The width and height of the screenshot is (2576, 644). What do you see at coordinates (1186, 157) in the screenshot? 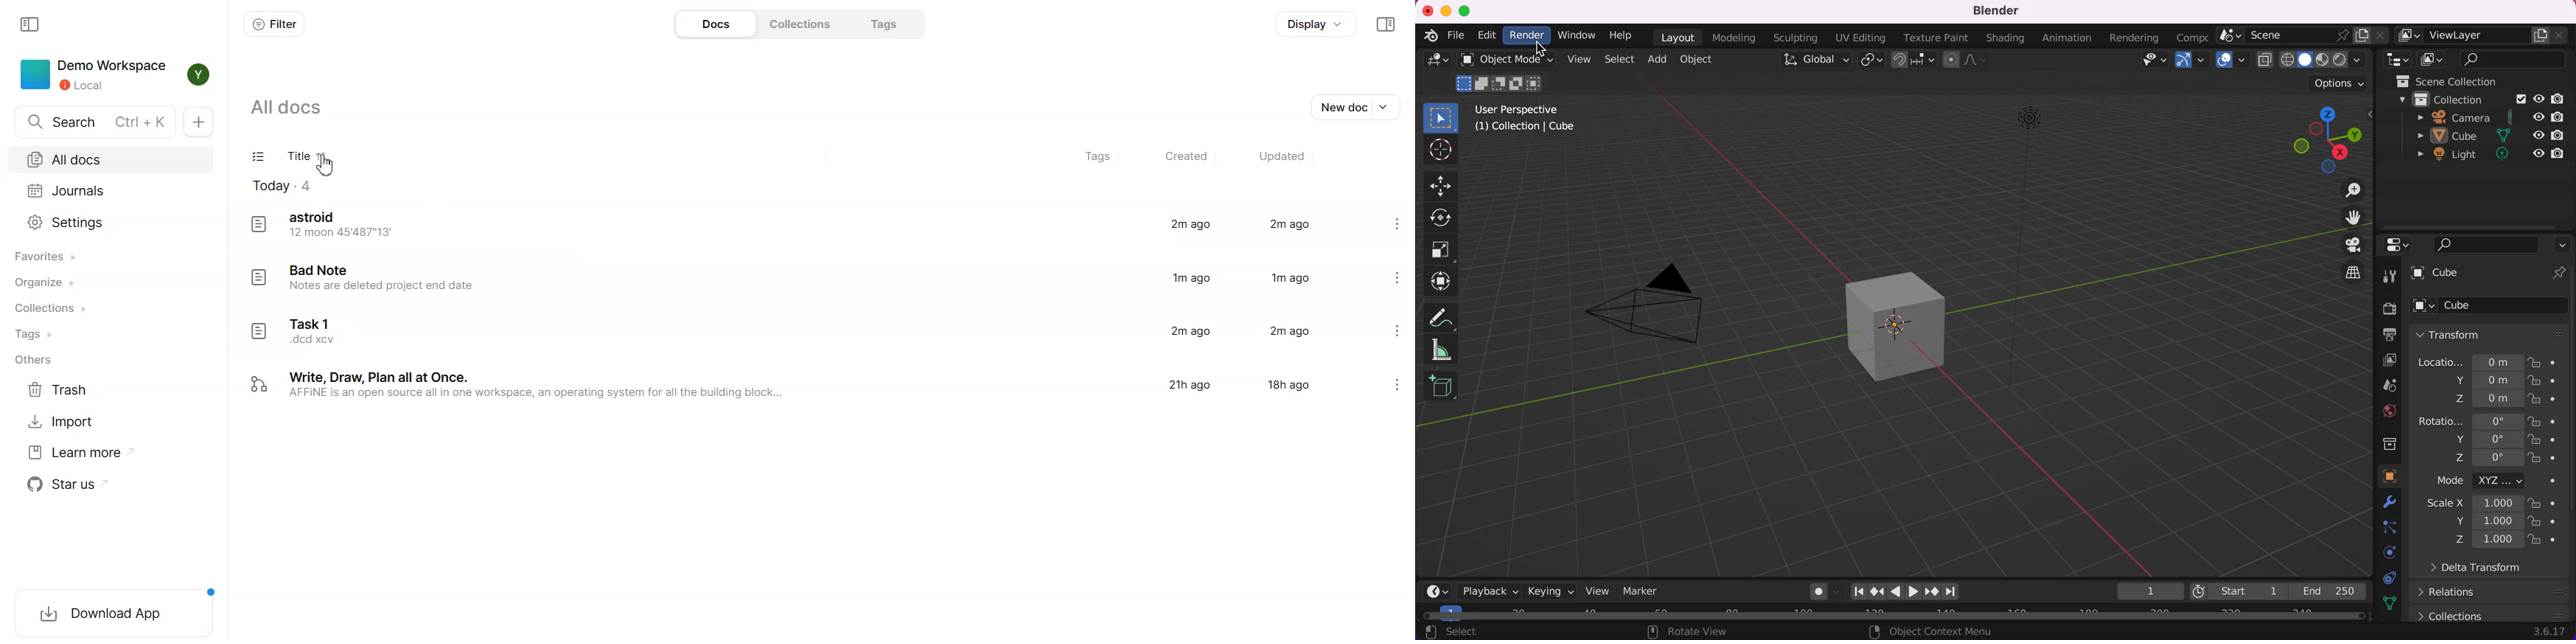
I see `Created` at bounding box center [1186, 157].